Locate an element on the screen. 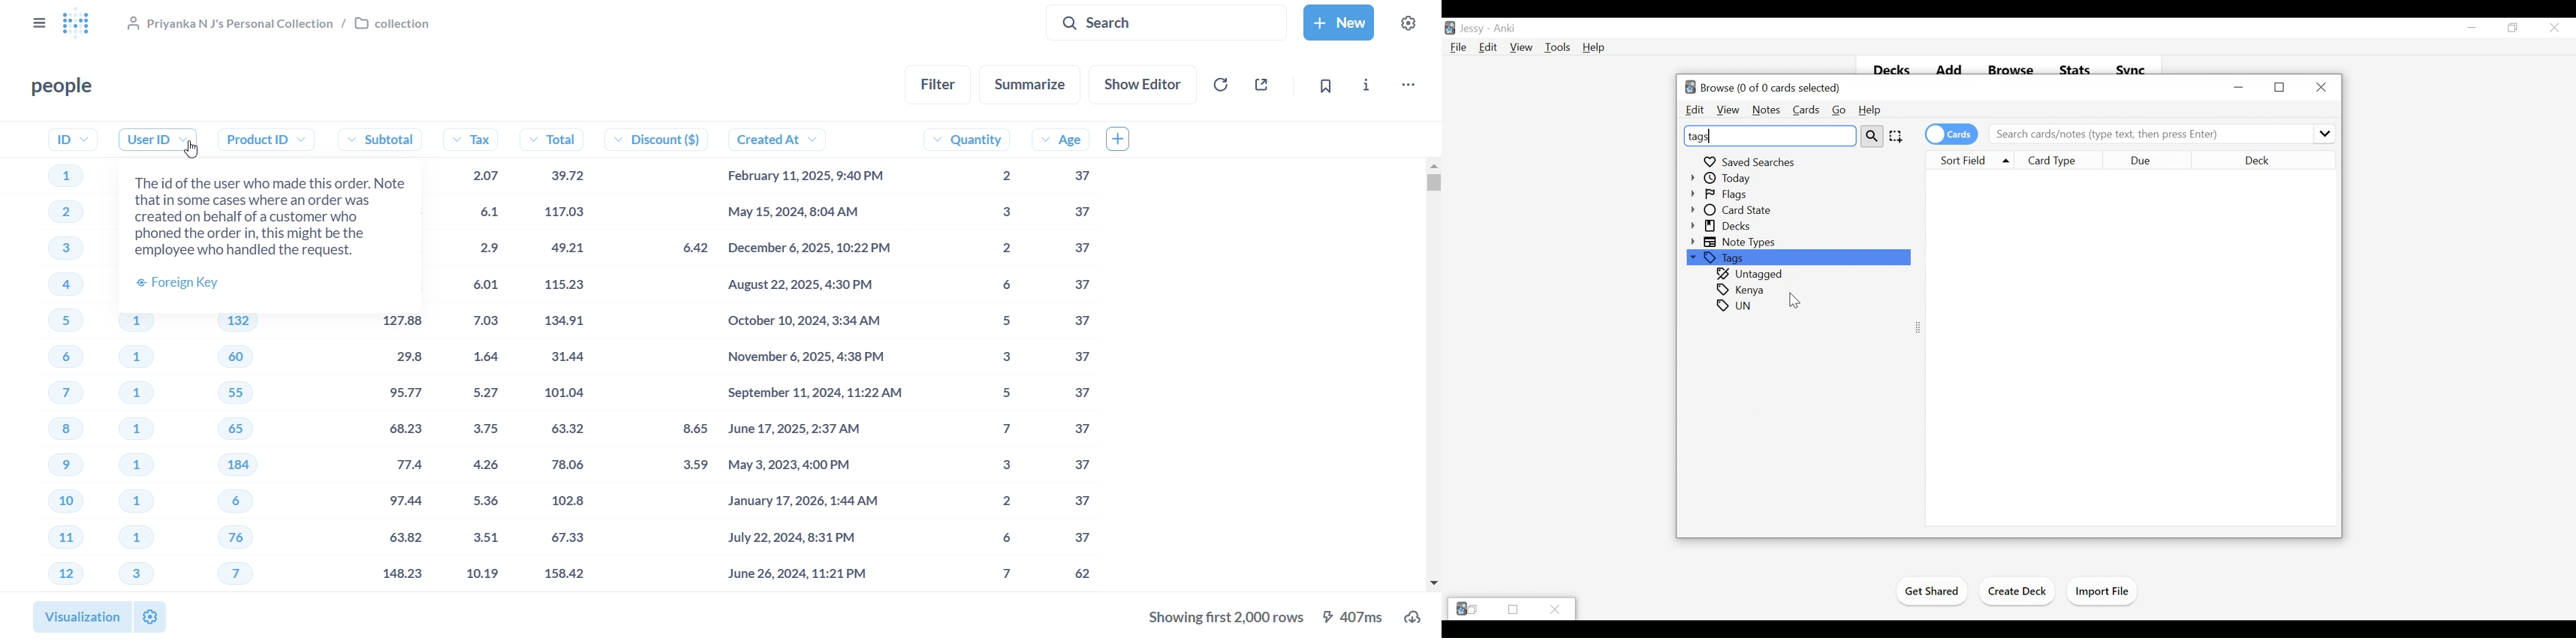 This screenshot has width=2576, height=644. Note Types is located at coordinates (1735, 242).